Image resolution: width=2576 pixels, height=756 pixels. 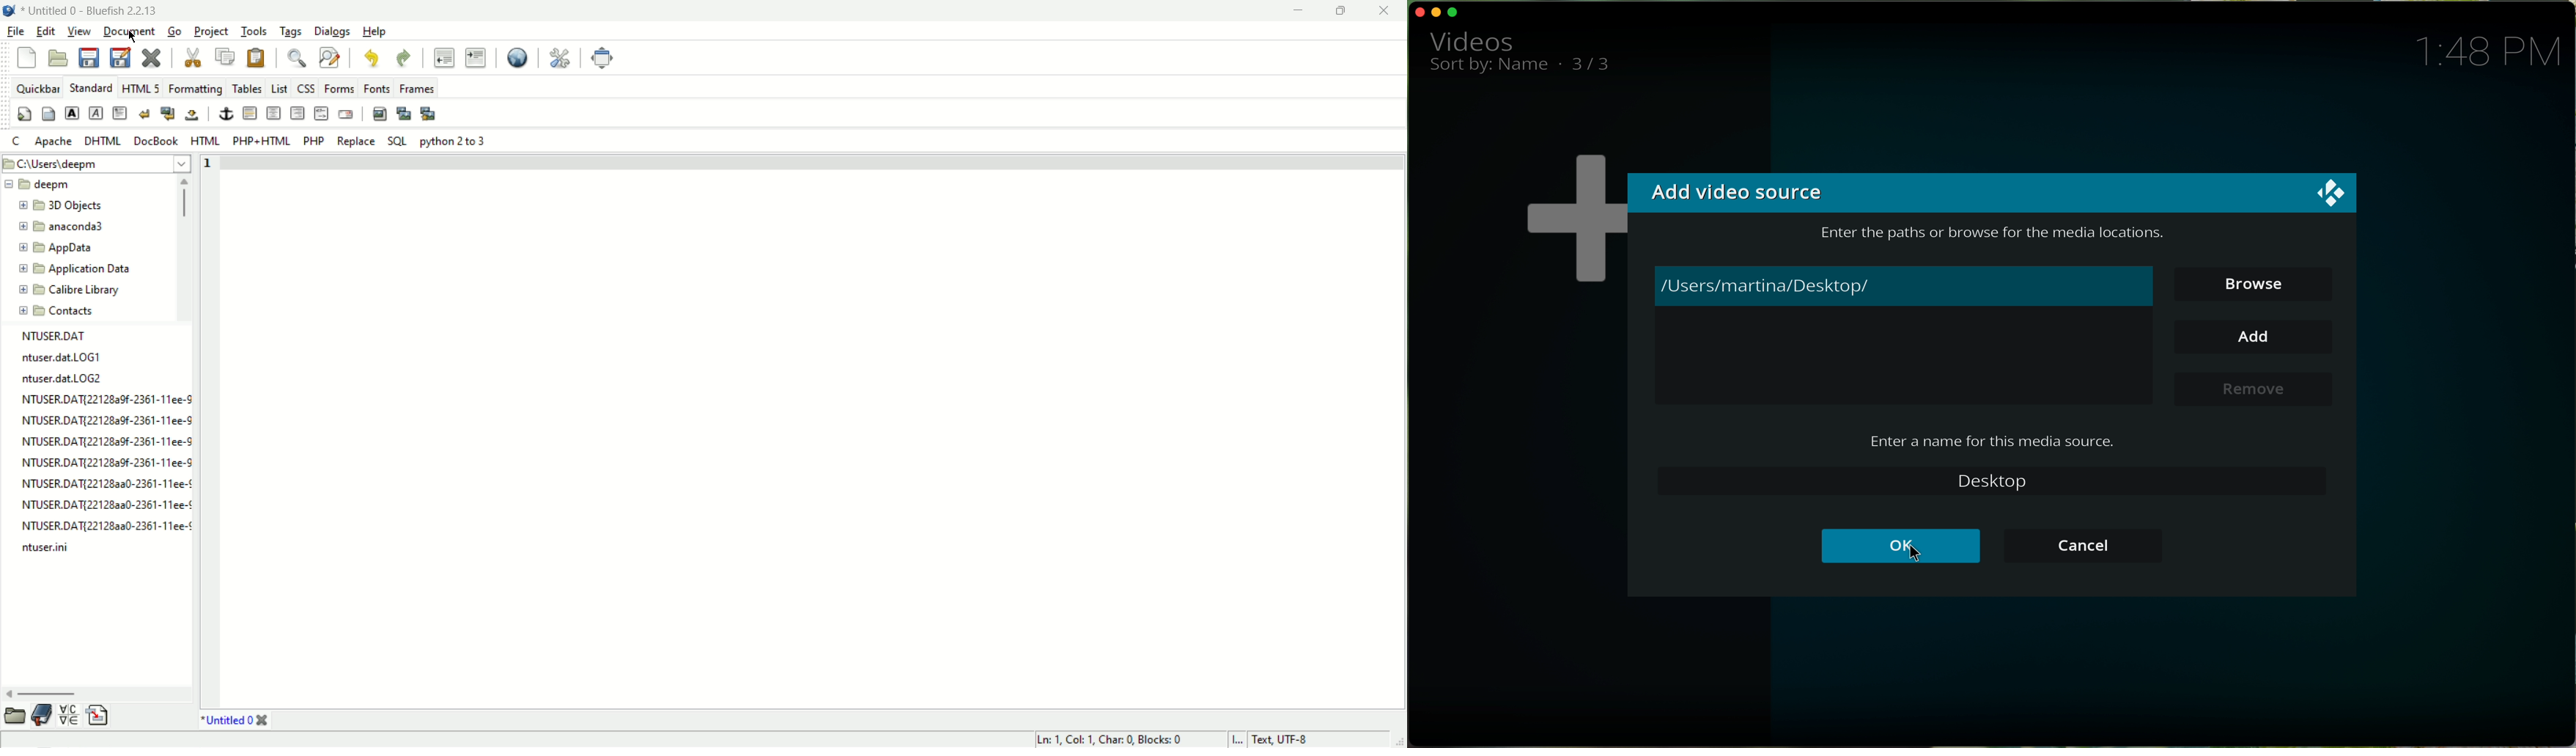 I want to click on Replace, so click(x=355, y=140).